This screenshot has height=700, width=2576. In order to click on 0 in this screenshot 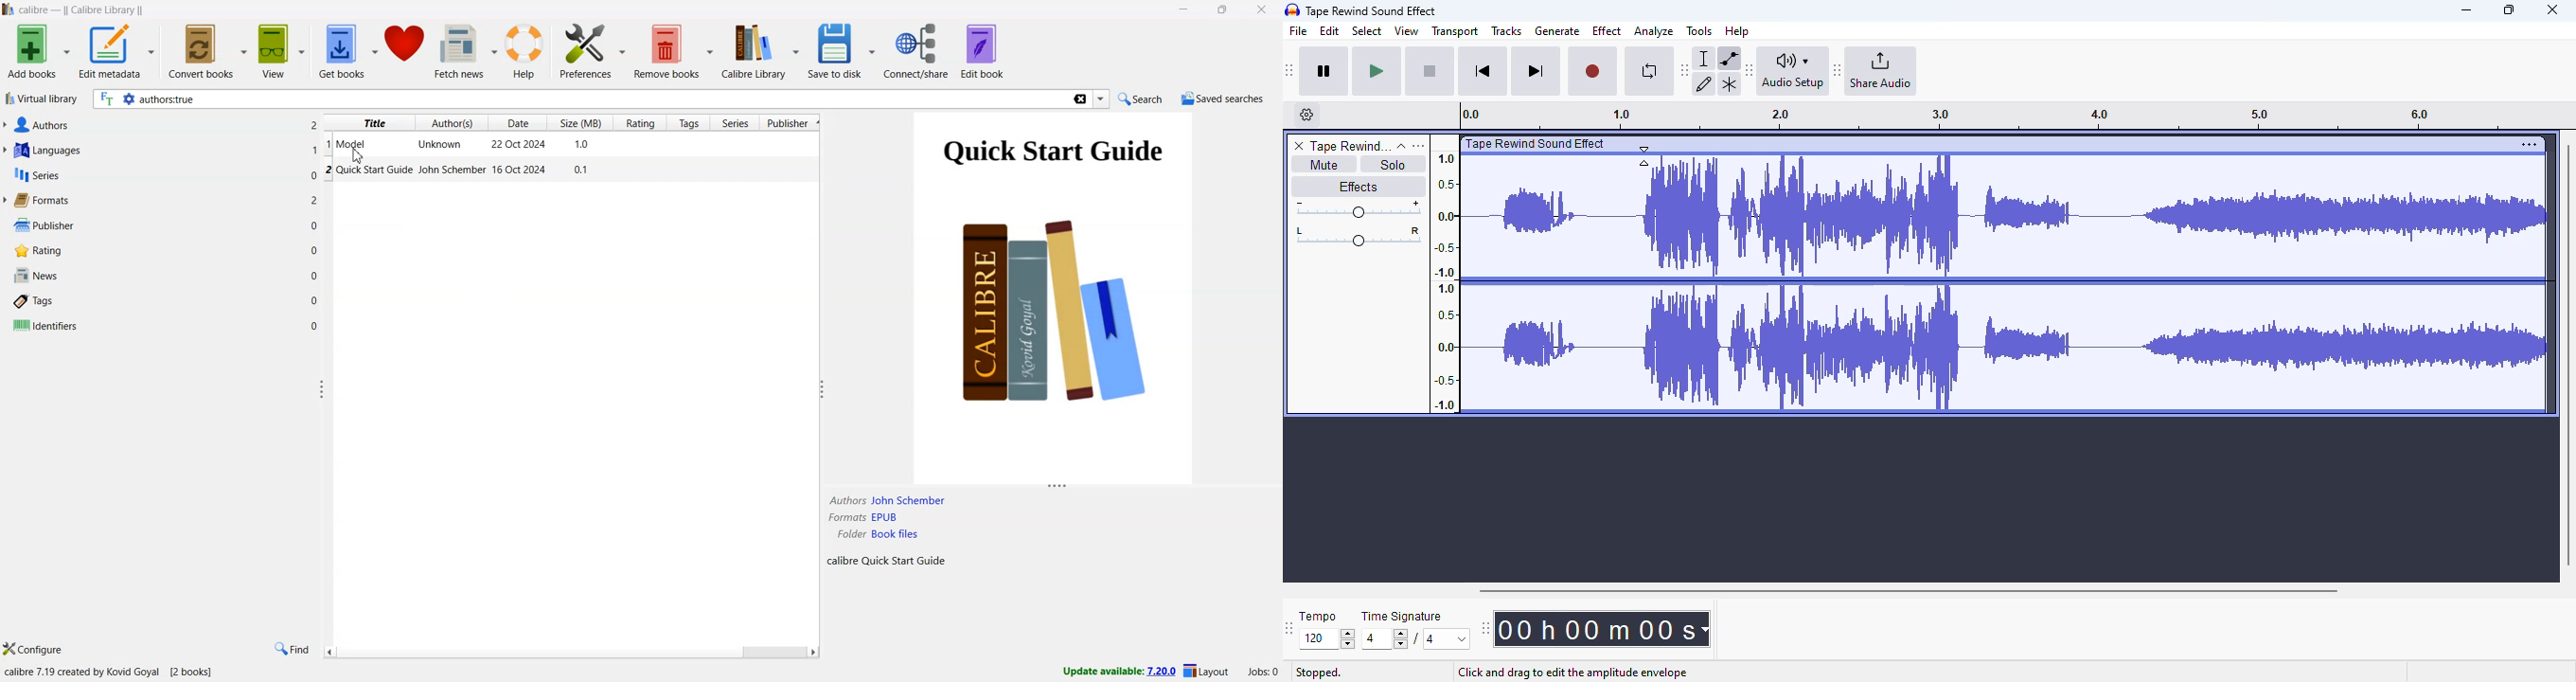, I will do `click(313, 175)`.